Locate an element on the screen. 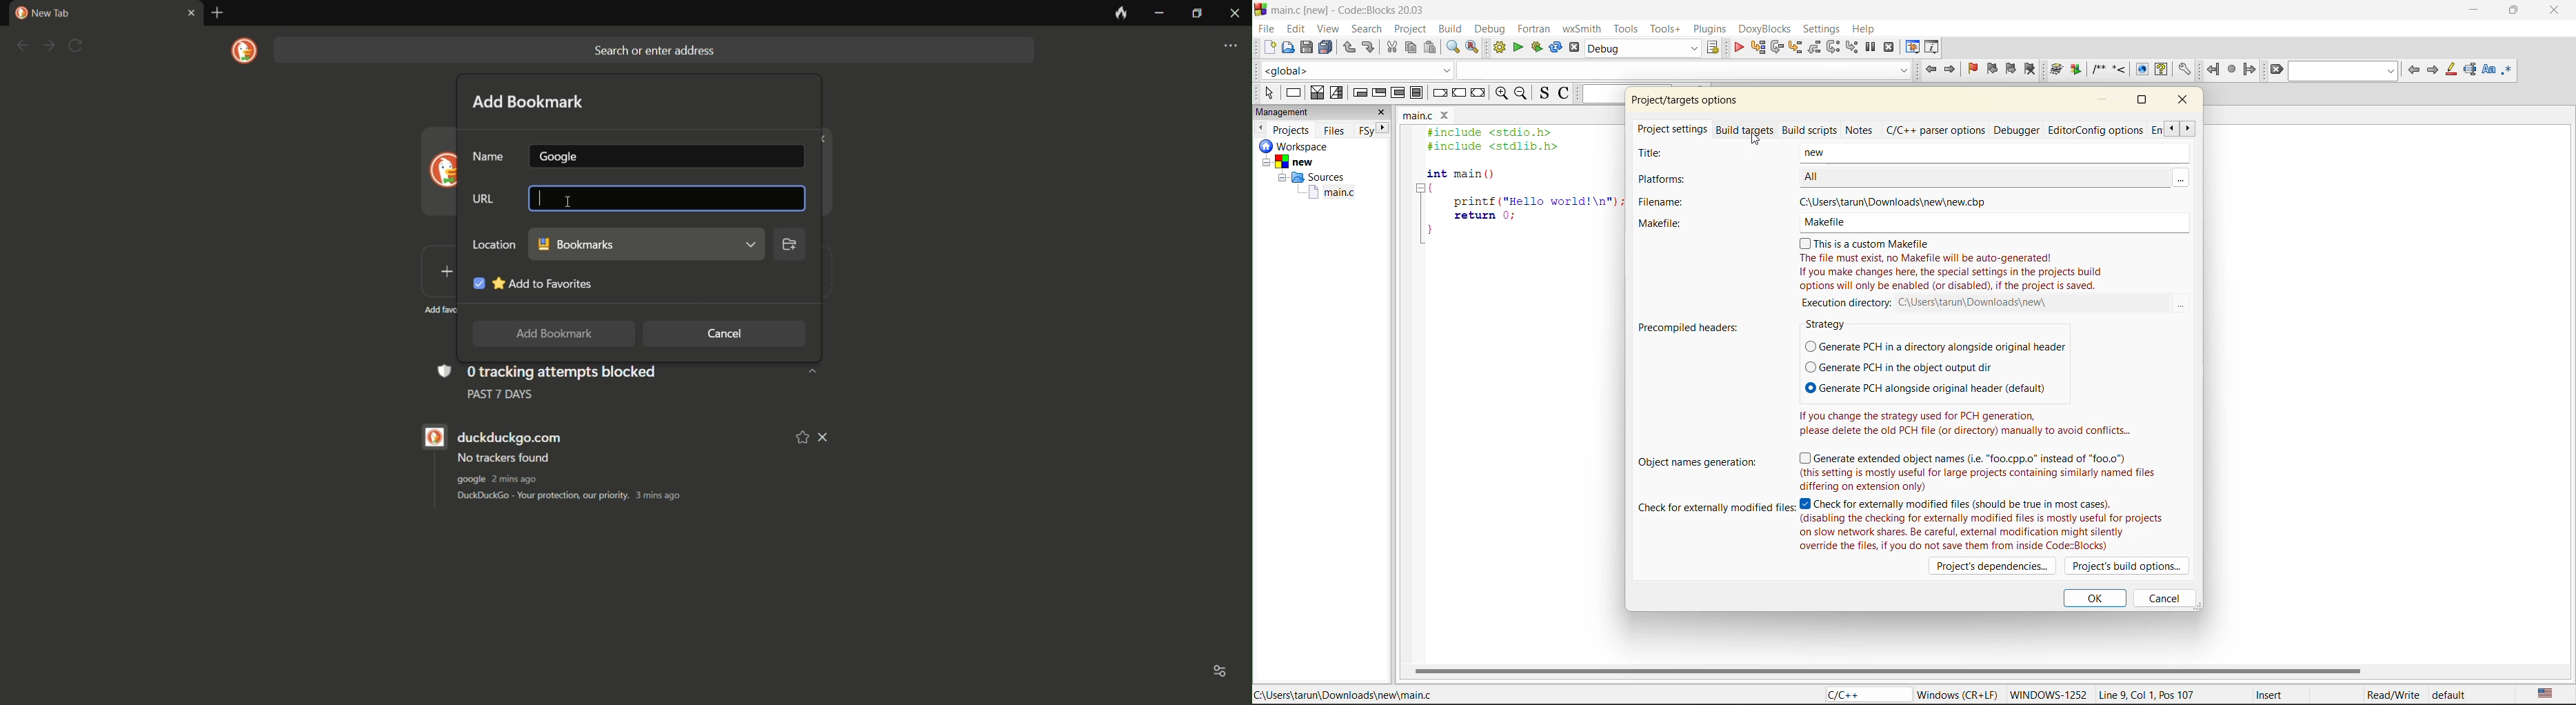 This screenshot has width=2576, height=728. continue instruction  is located at coordinates (1459, 94).